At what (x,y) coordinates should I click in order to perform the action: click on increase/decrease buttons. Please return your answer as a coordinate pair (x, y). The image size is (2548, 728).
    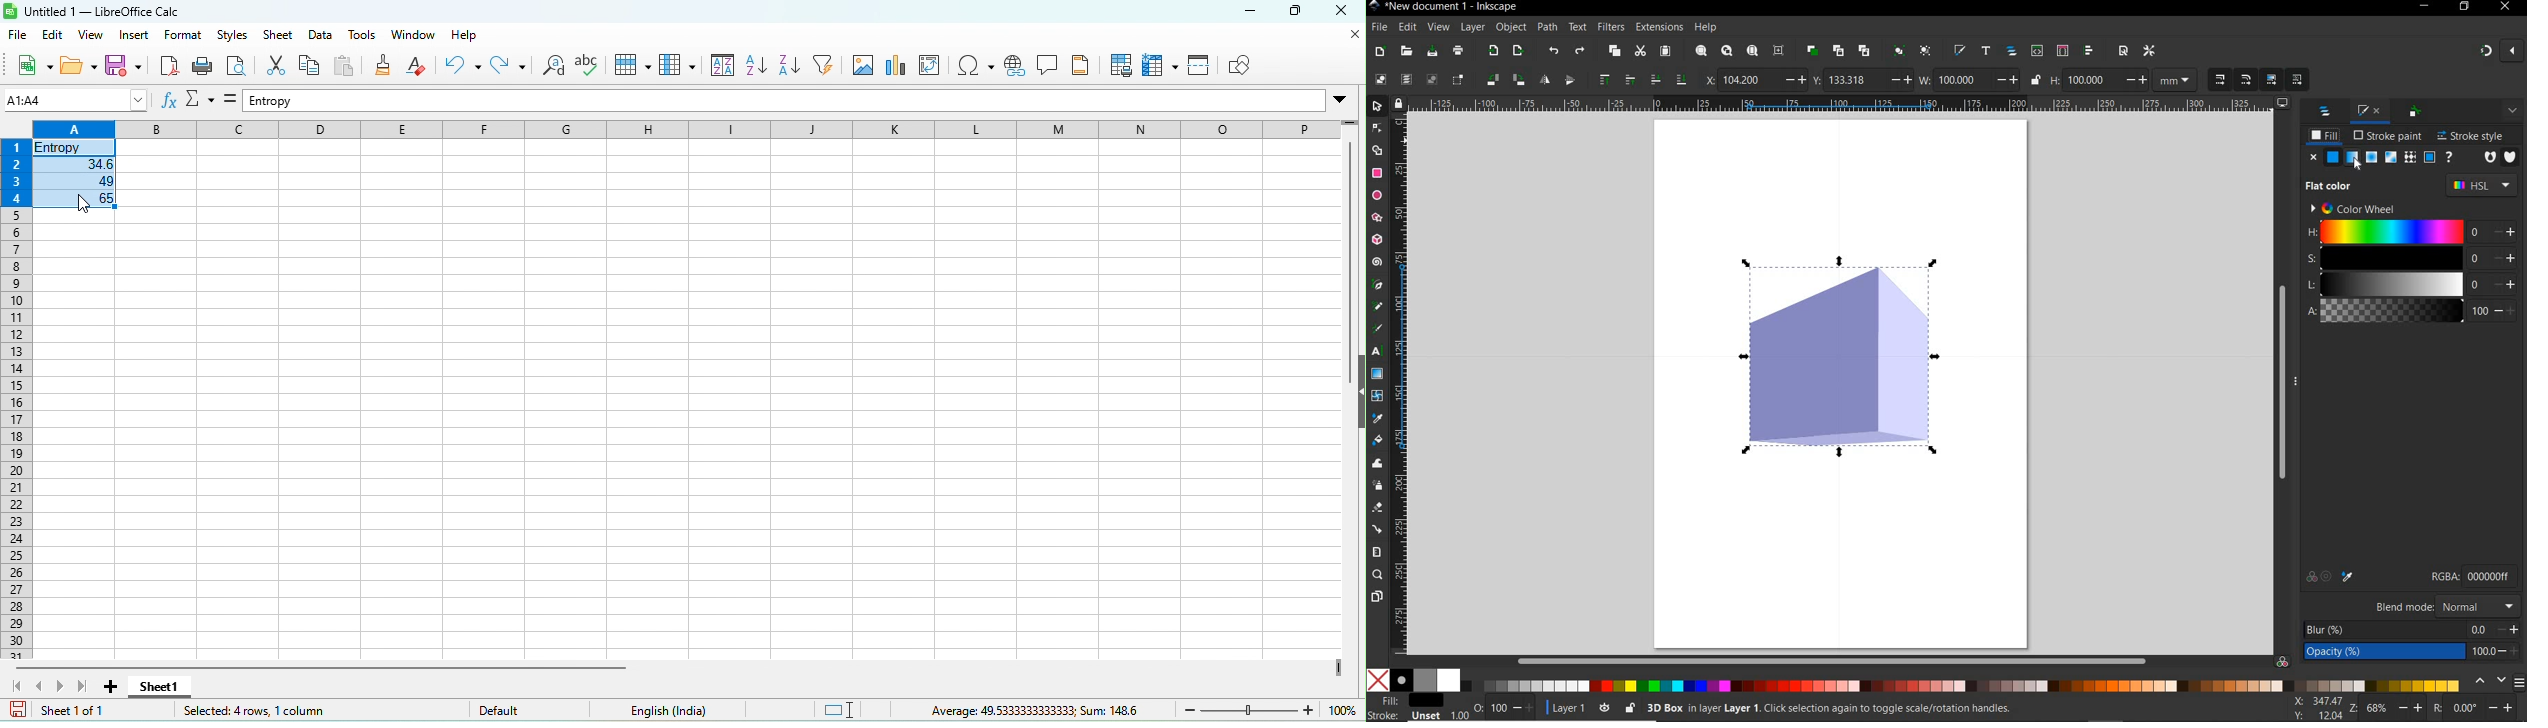
    Looking at the image, I should click on (2508, 272).